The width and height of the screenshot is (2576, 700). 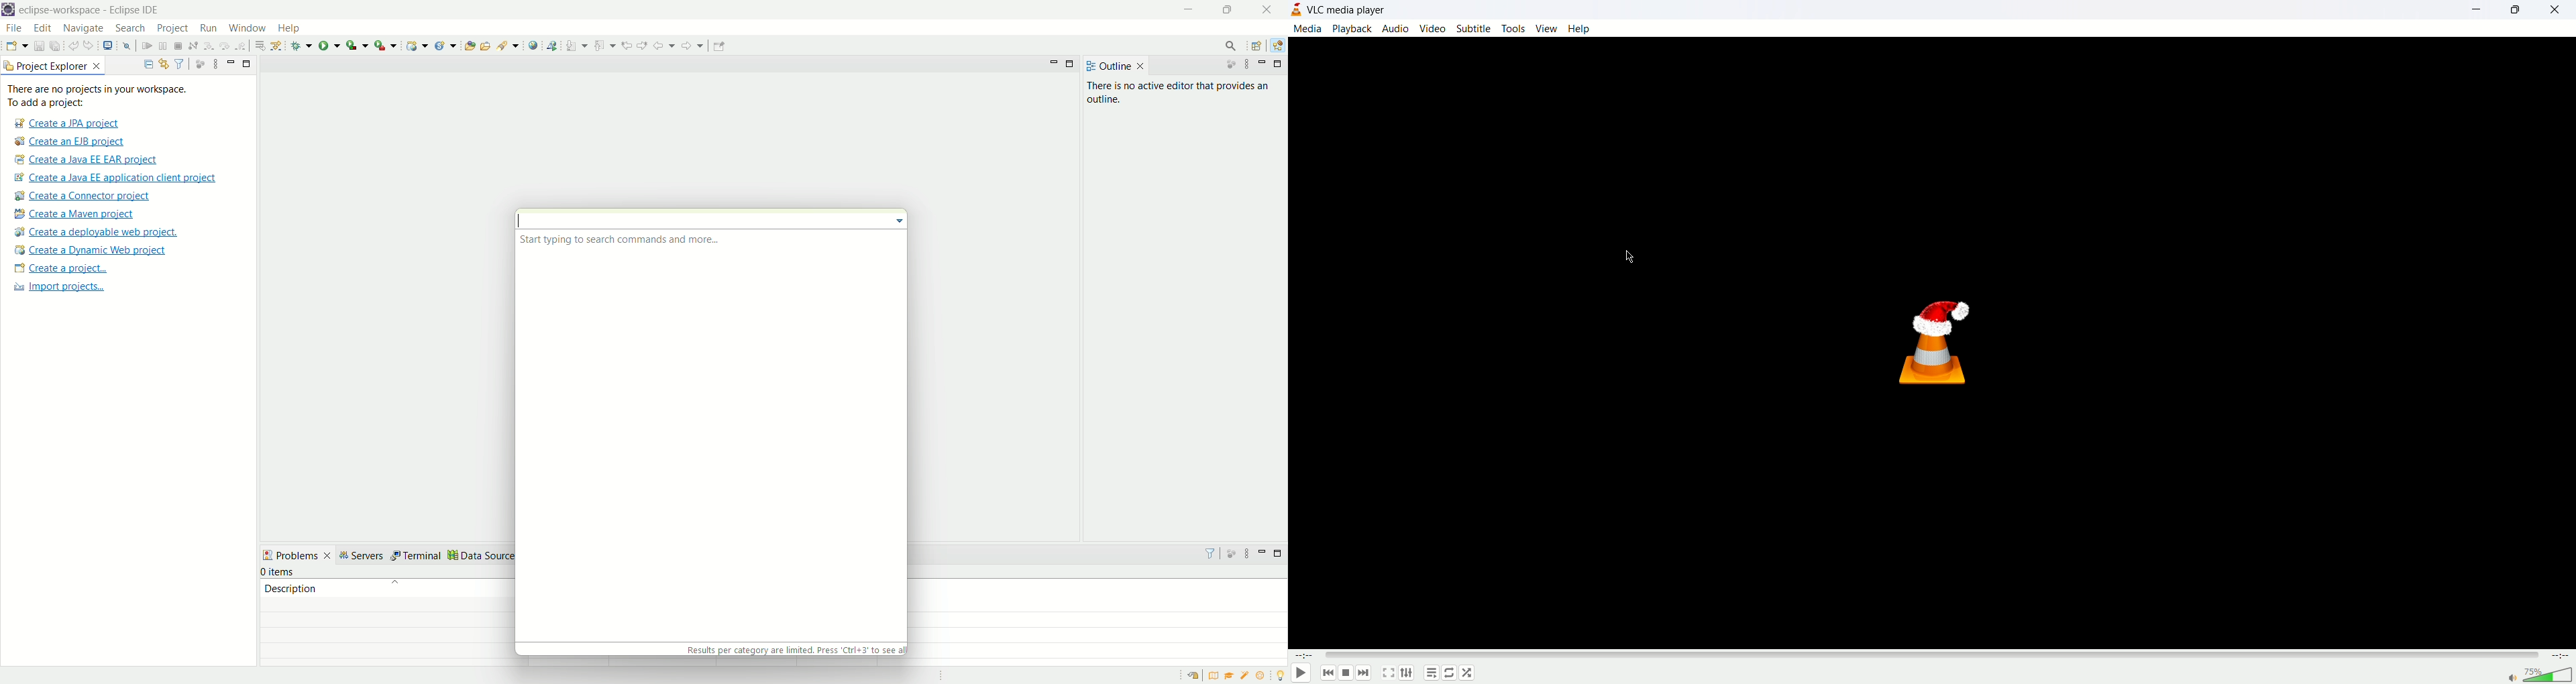 What do you see at coordinates (1211, 555) in the screenshot?
I see `filter` at bounding box center [1211, 555].